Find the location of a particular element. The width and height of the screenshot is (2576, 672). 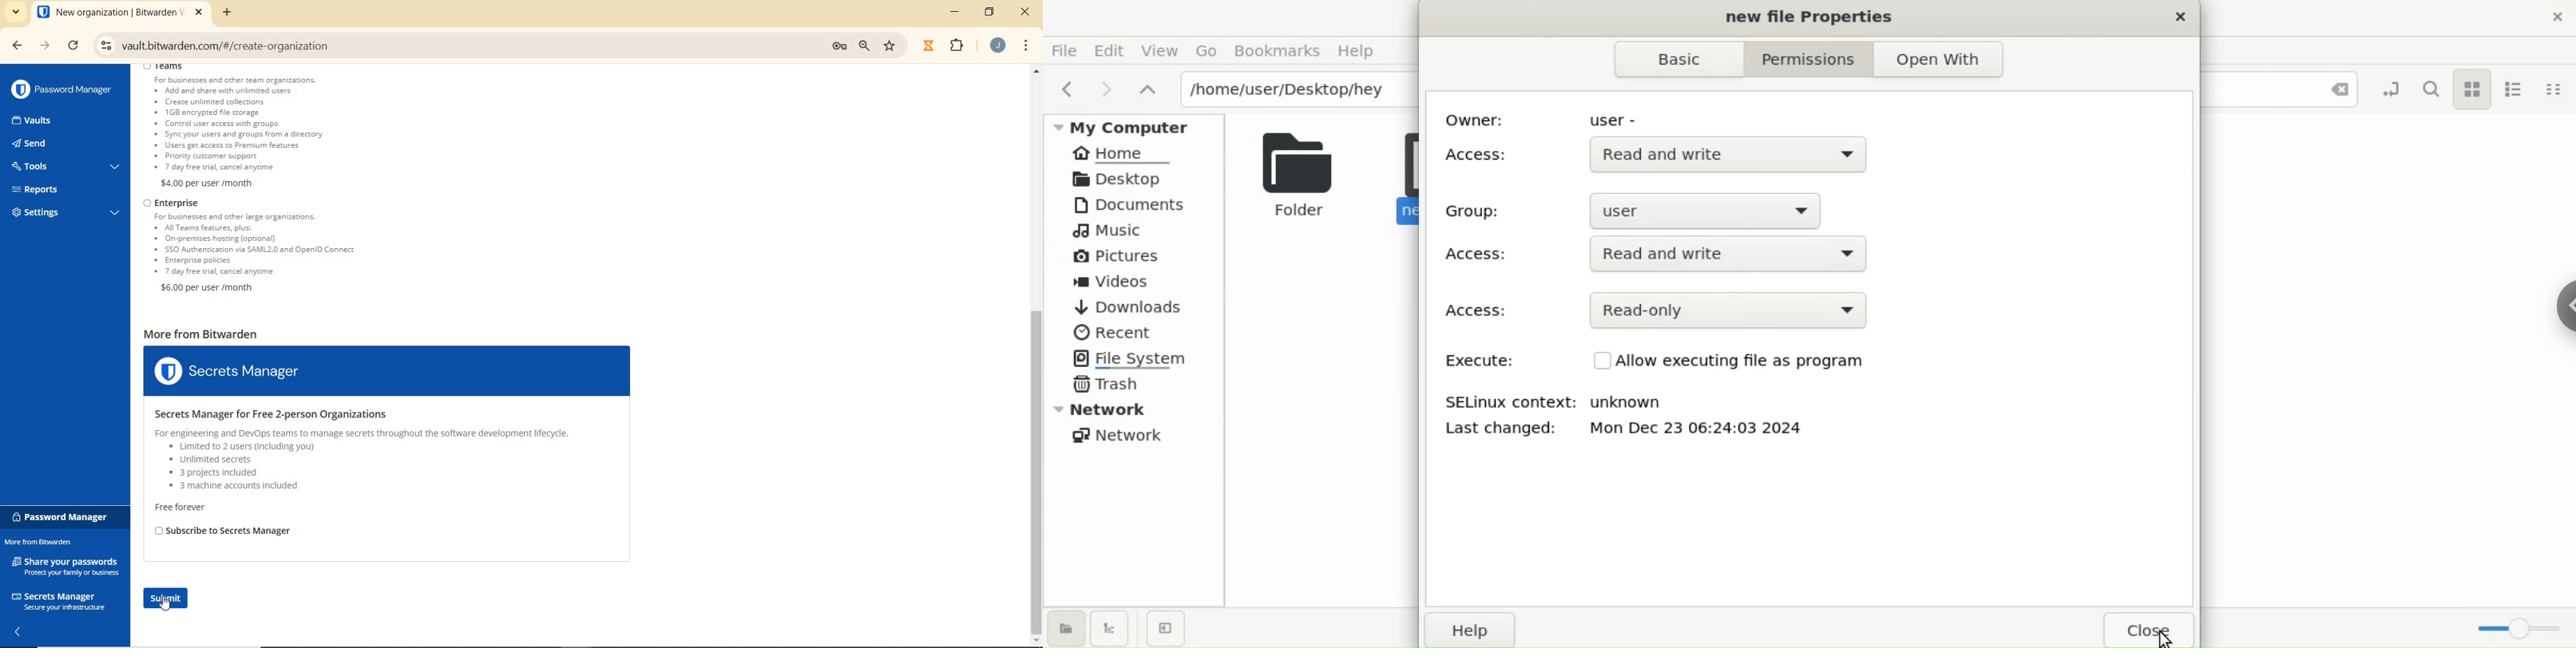

owner: is located at coordinates (1478, 119).